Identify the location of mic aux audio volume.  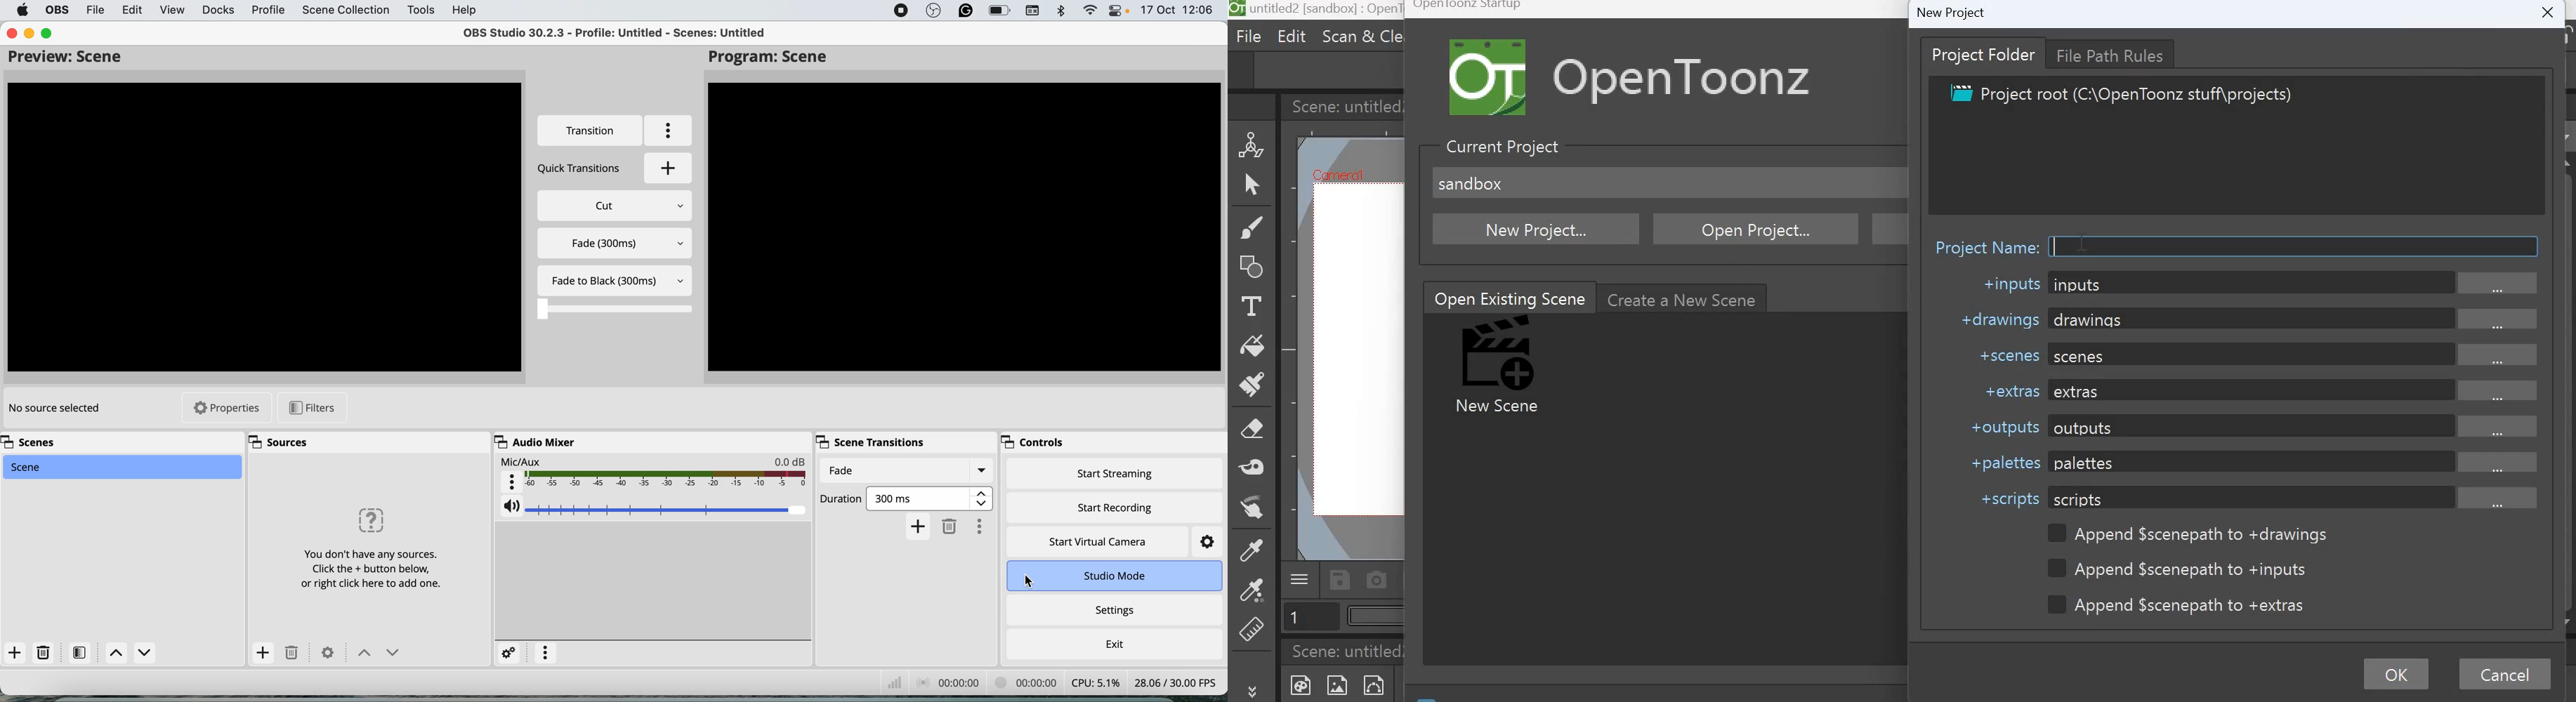
(657, 506).